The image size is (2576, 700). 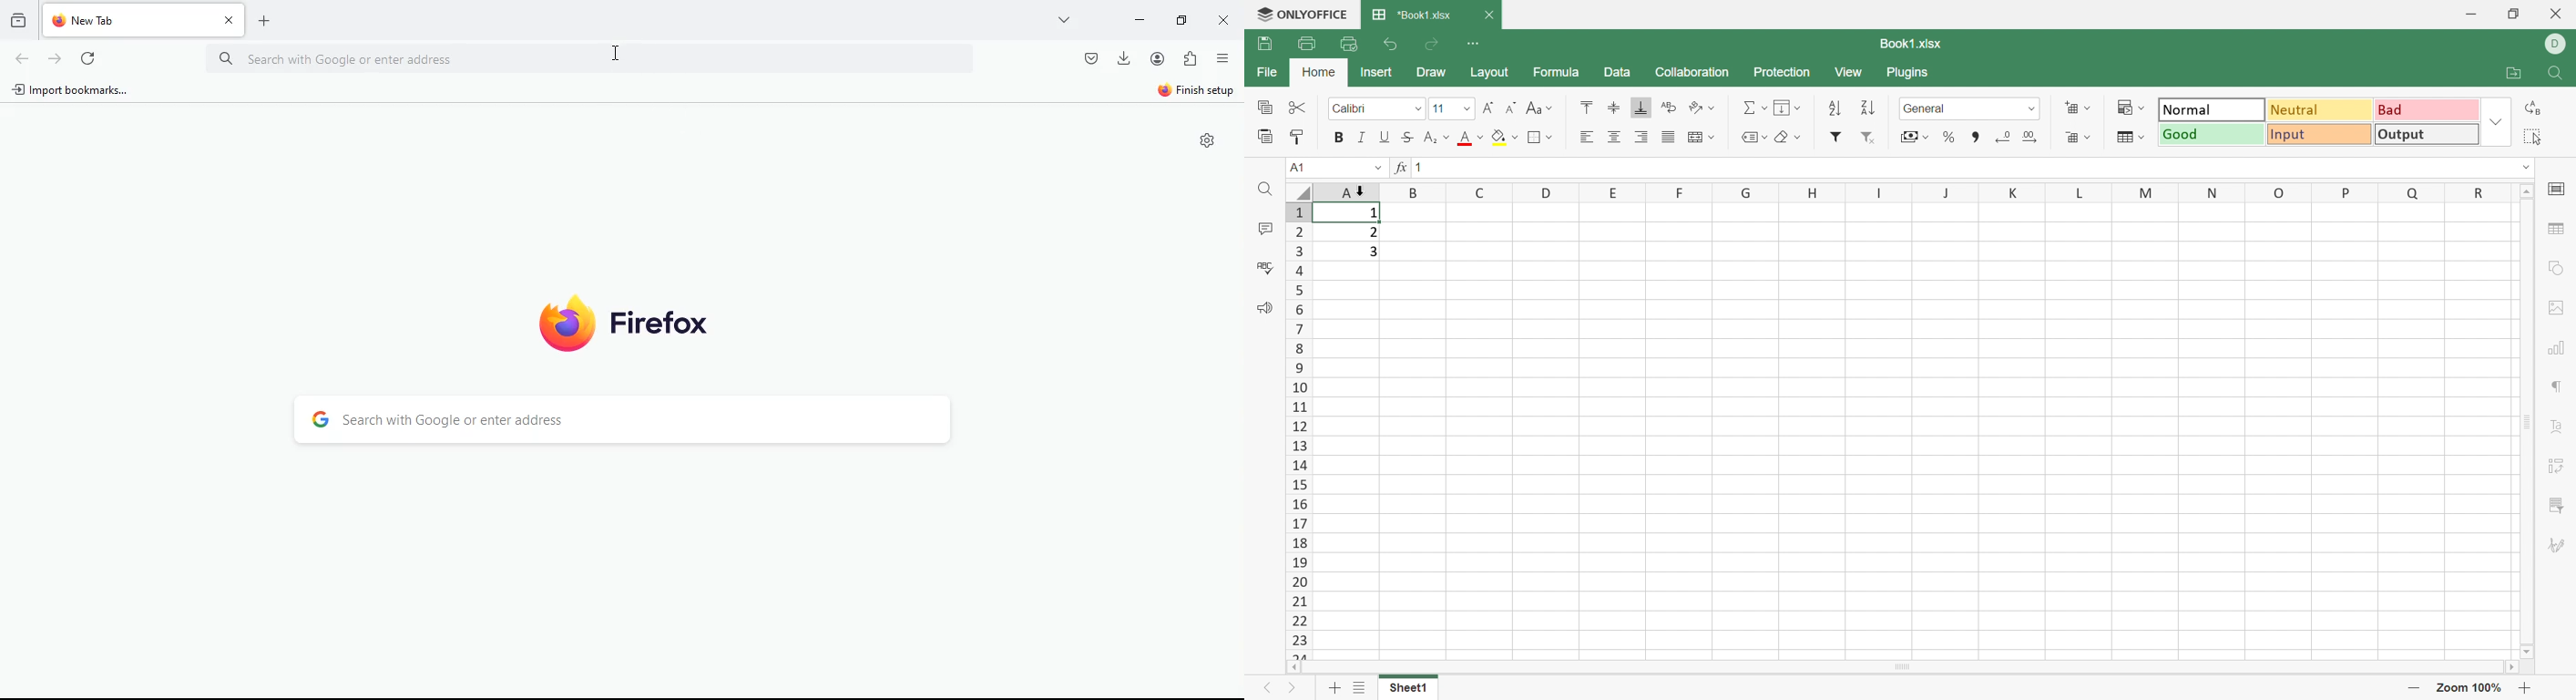 I want to click on *Book1.xlsx, so click(x=1412, y=13).